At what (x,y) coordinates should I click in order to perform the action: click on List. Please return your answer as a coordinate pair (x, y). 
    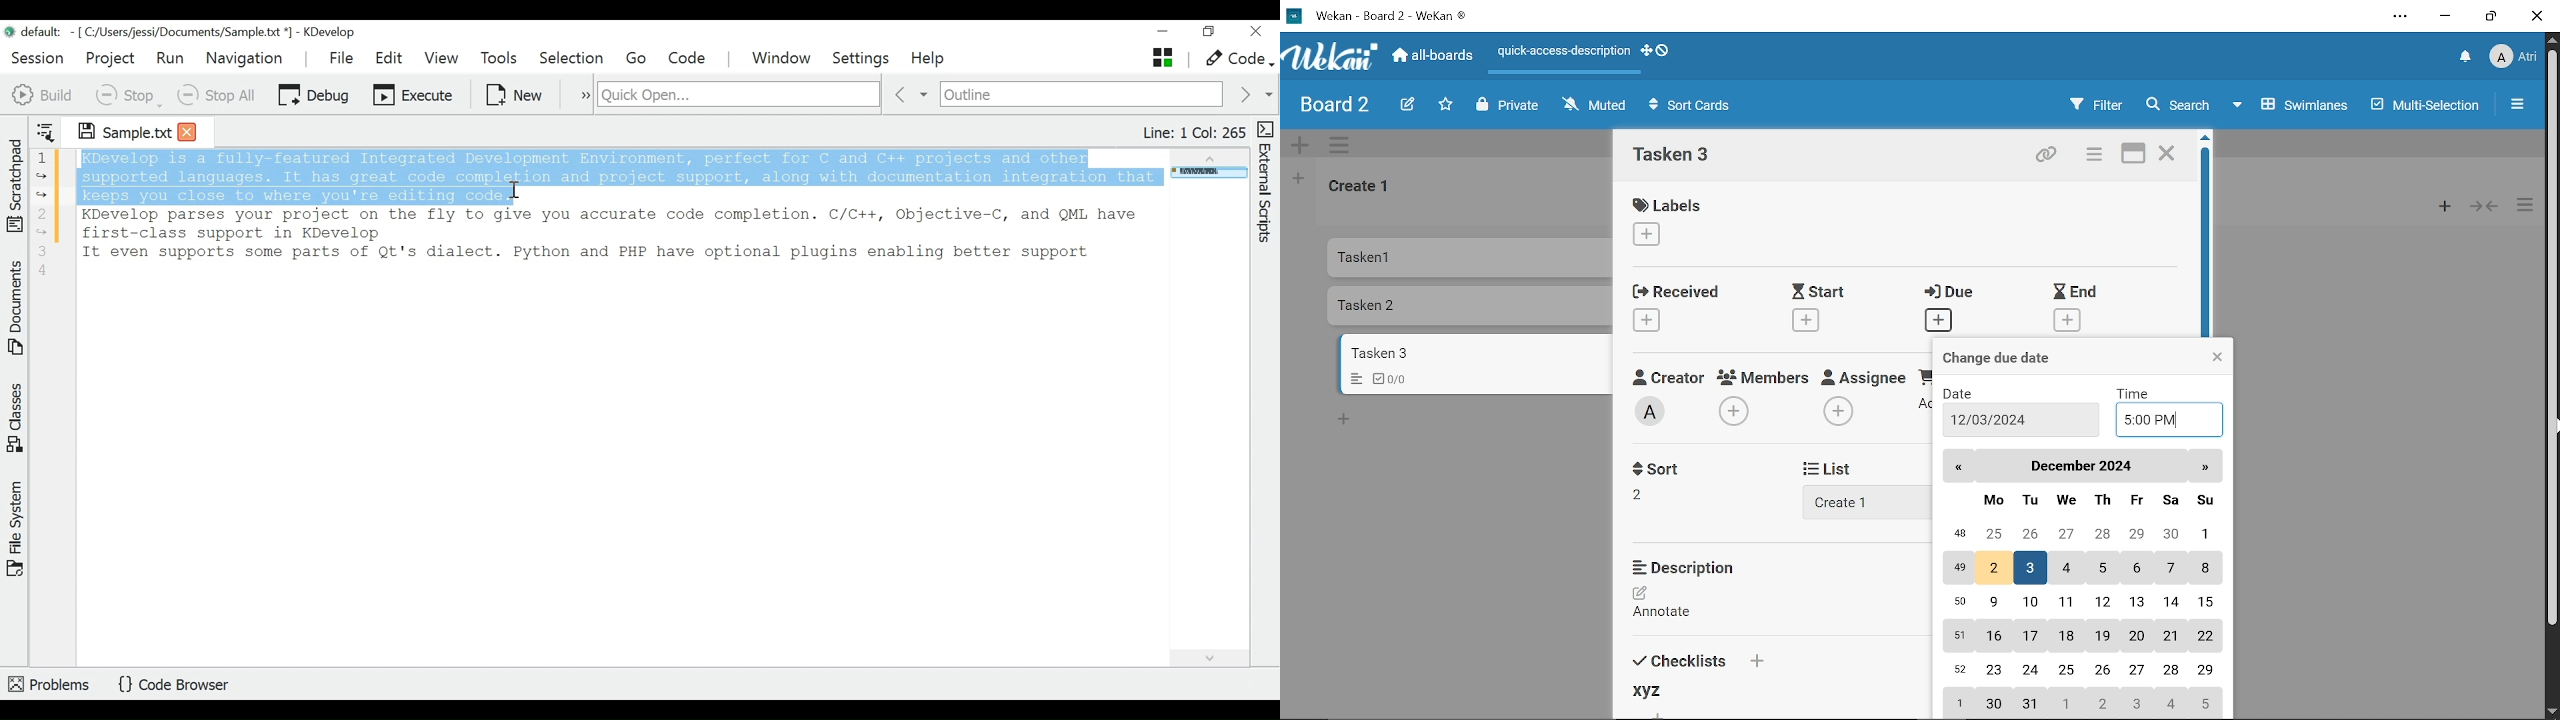
    Looking at the image, I should click on (1840, 468).